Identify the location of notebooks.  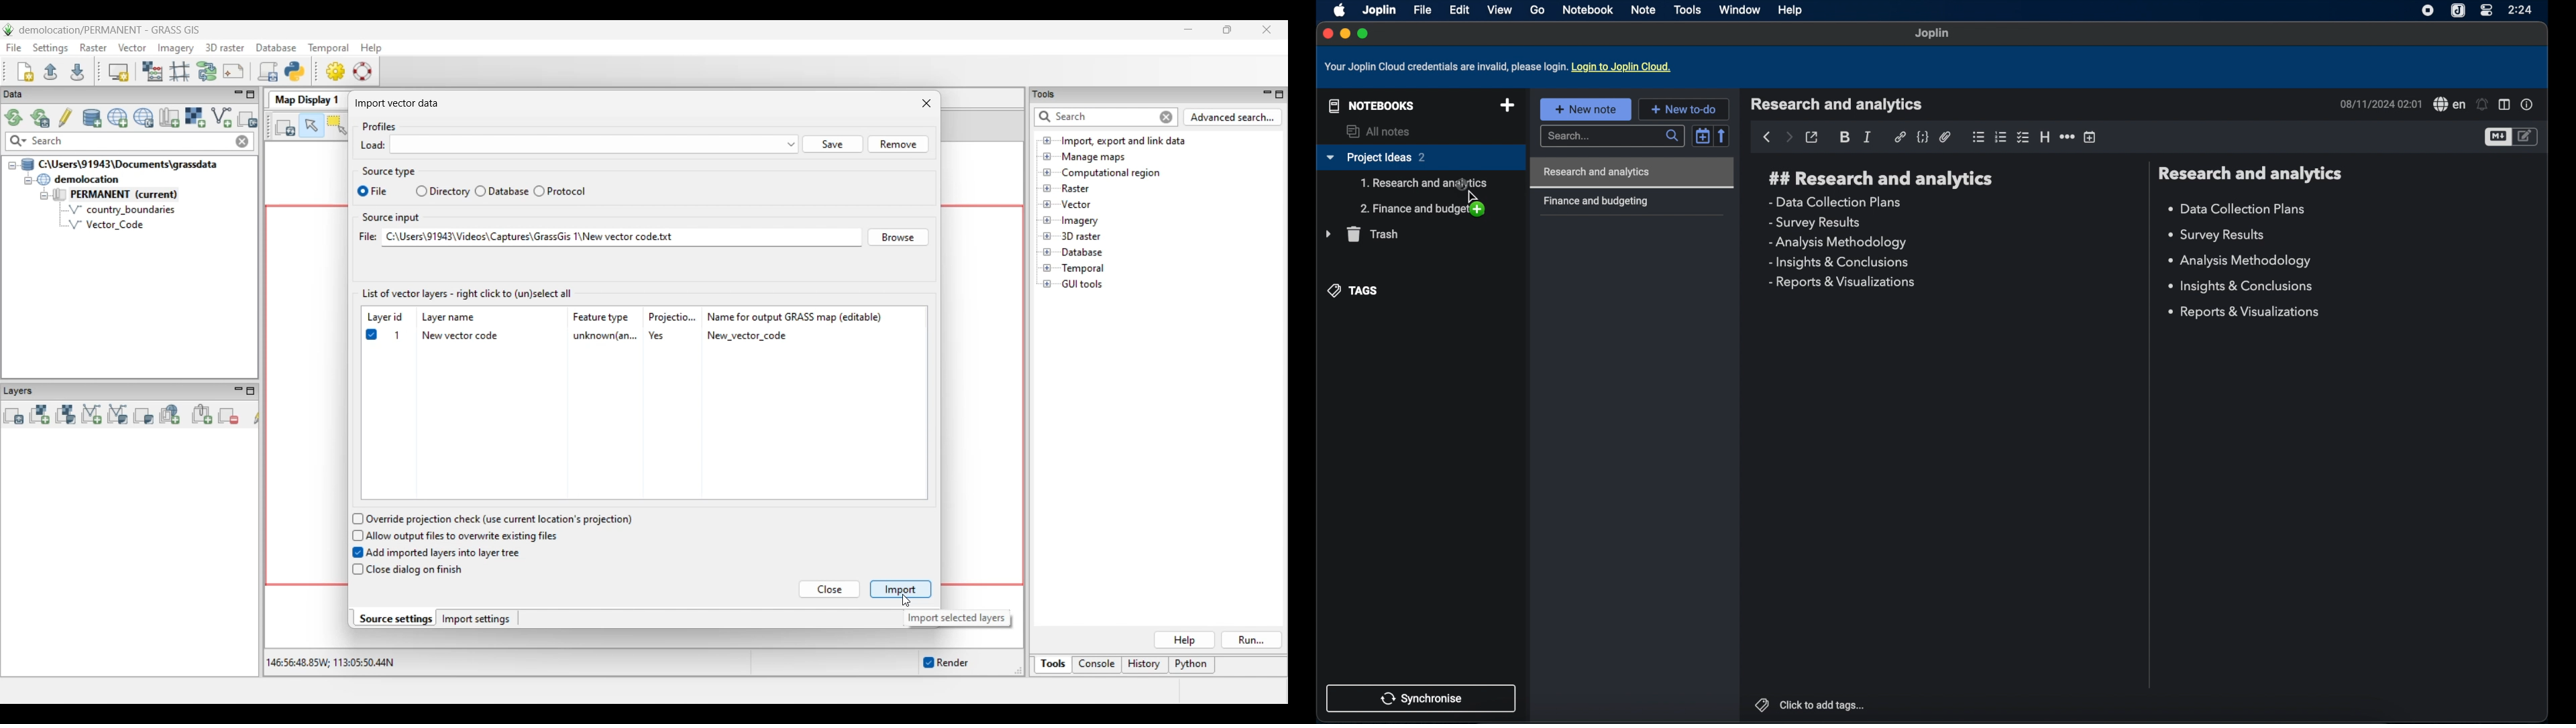
(1368, 105).